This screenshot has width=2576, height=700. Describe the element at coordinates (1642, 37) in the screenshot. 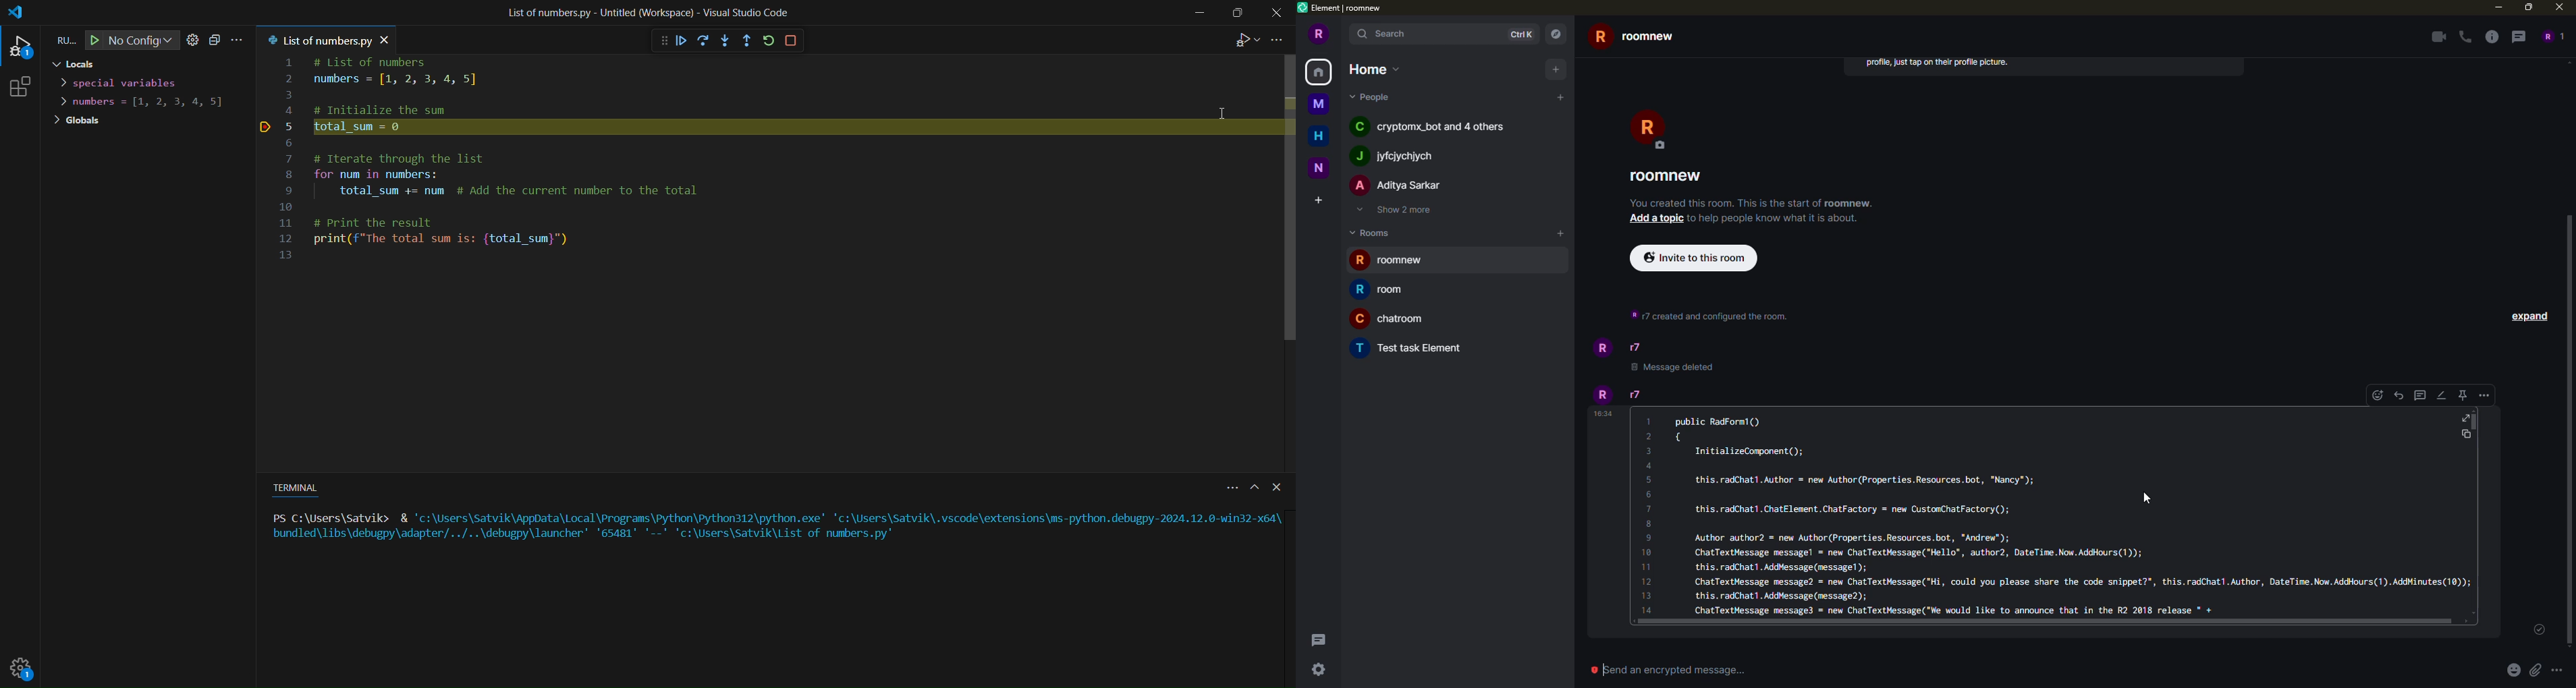

I see `room` at that location.